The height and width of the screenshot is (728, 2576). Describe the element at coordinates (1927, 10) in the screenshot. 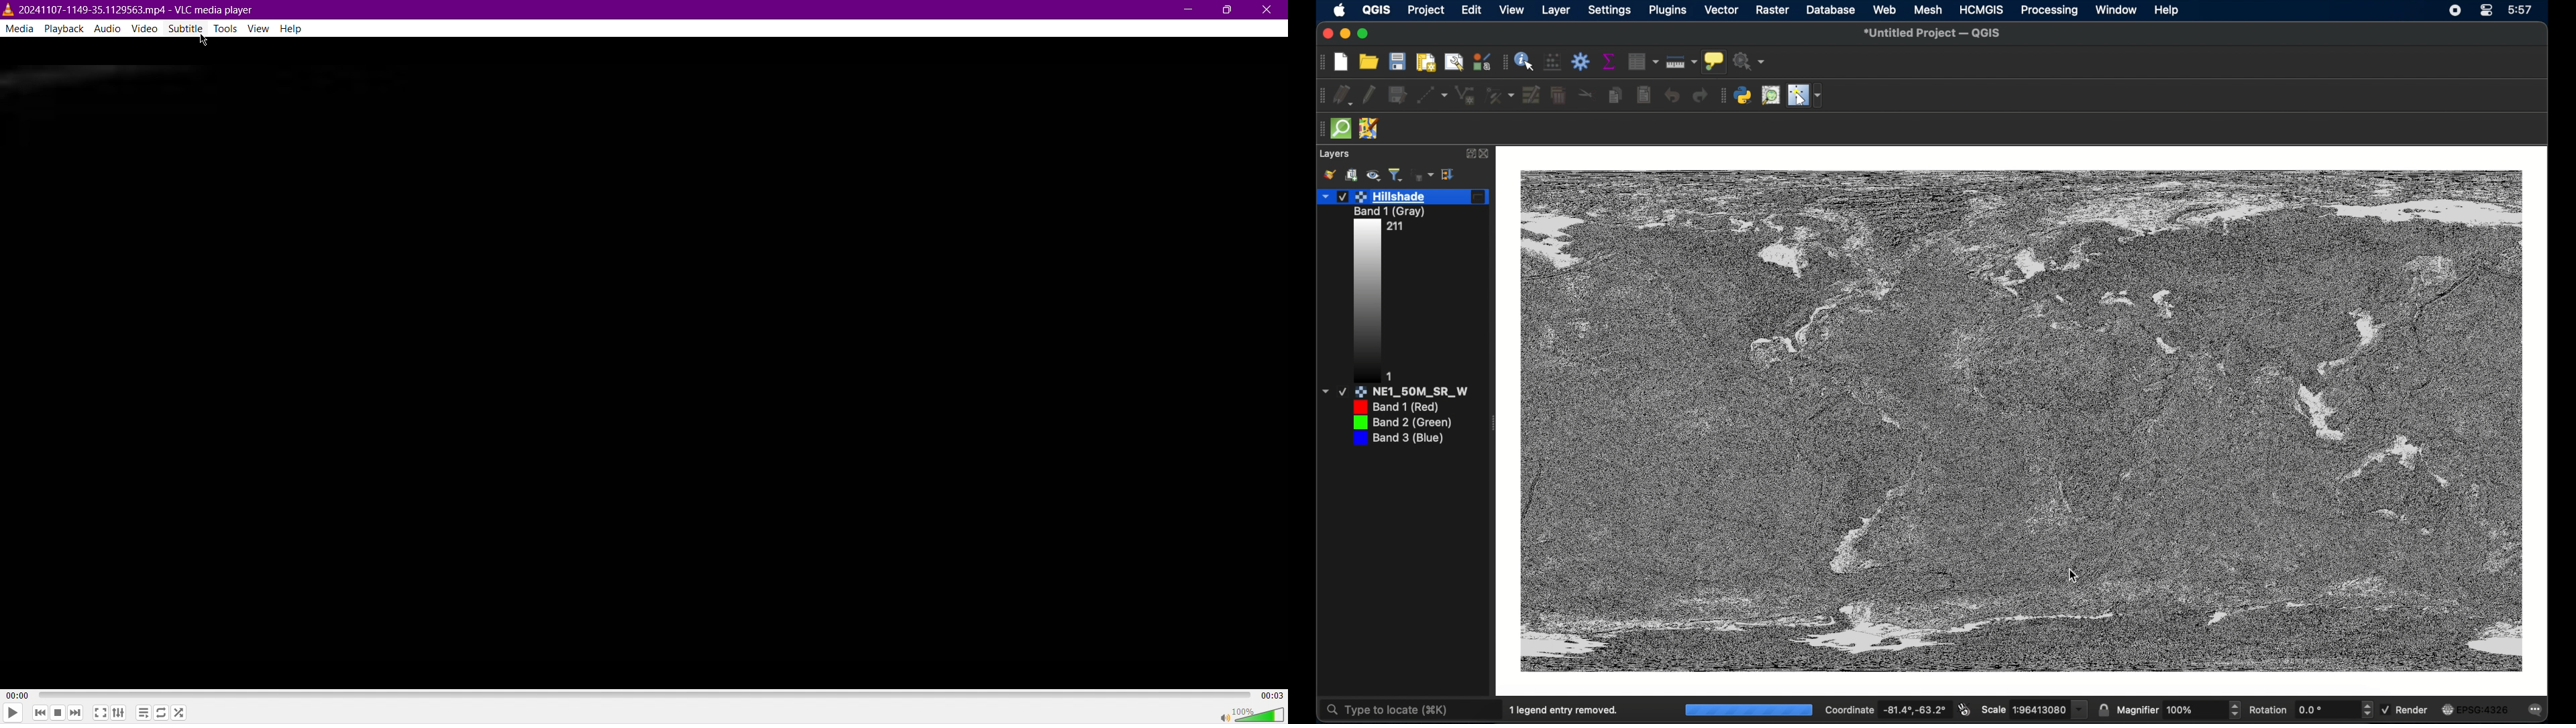

I see `mesh` at that location.